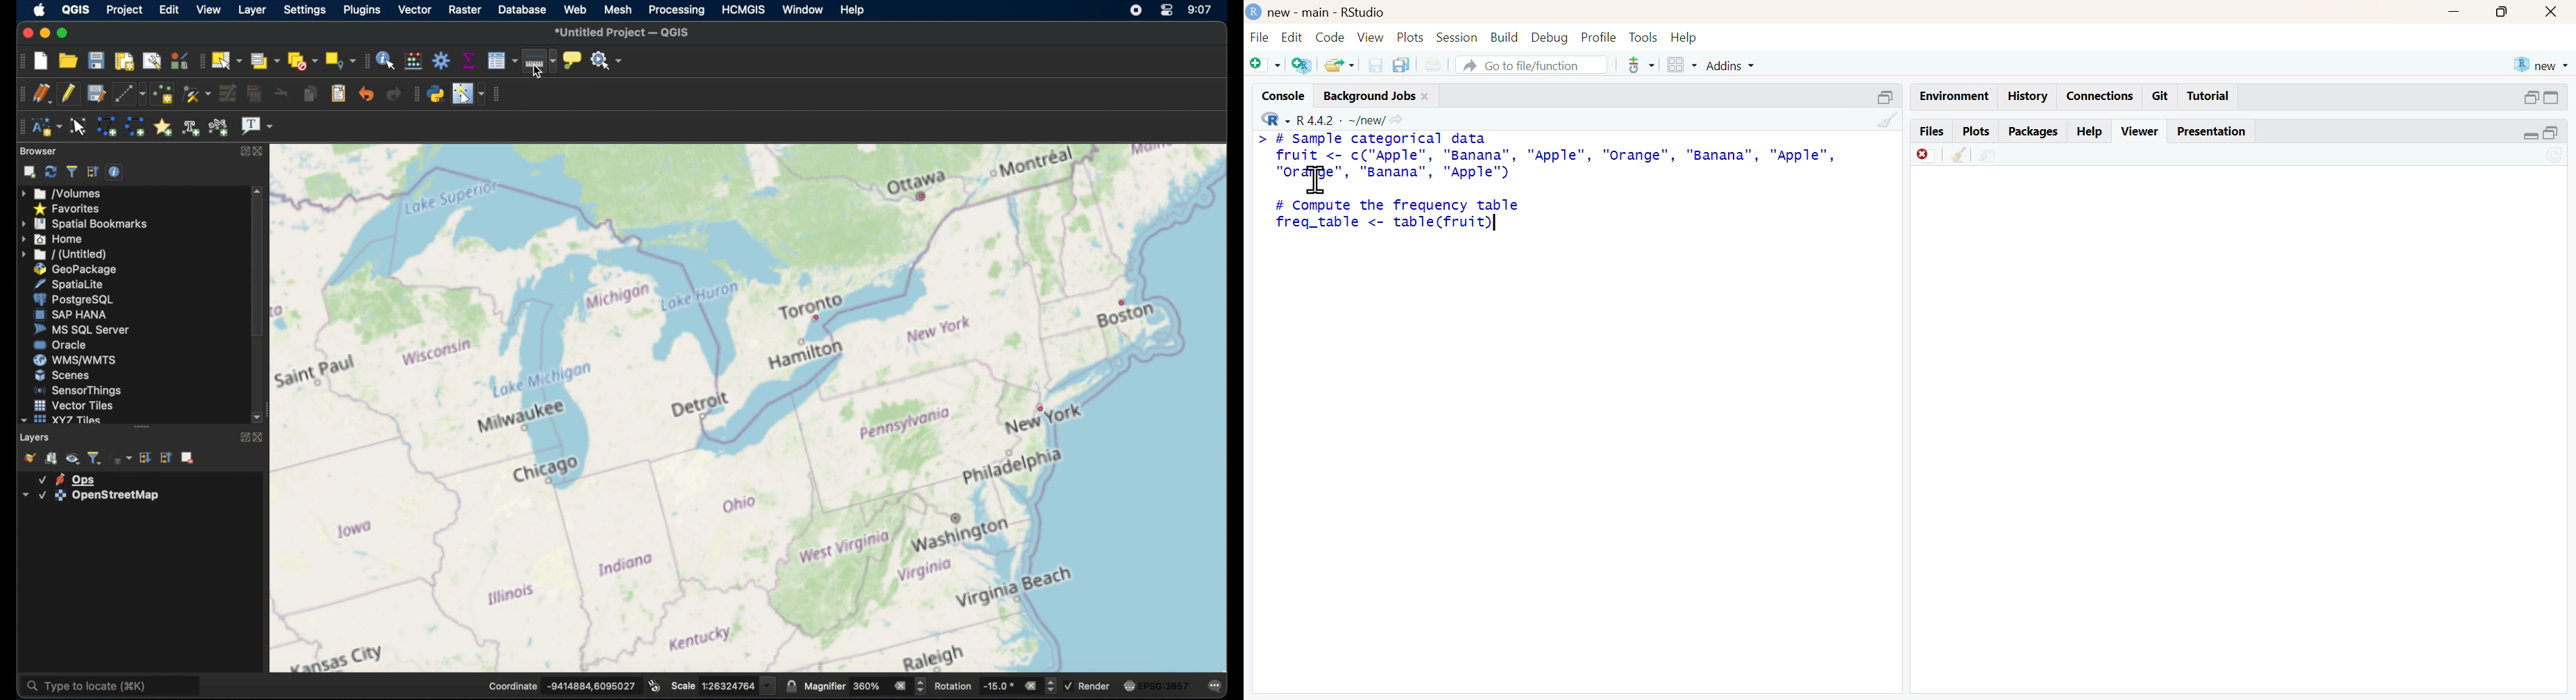 The height and width of the screenshot is (700, 2576). What do you see at coordinates (71, 171) in the screenshot?
I see `filter browser` at bounding box center [71, 171].